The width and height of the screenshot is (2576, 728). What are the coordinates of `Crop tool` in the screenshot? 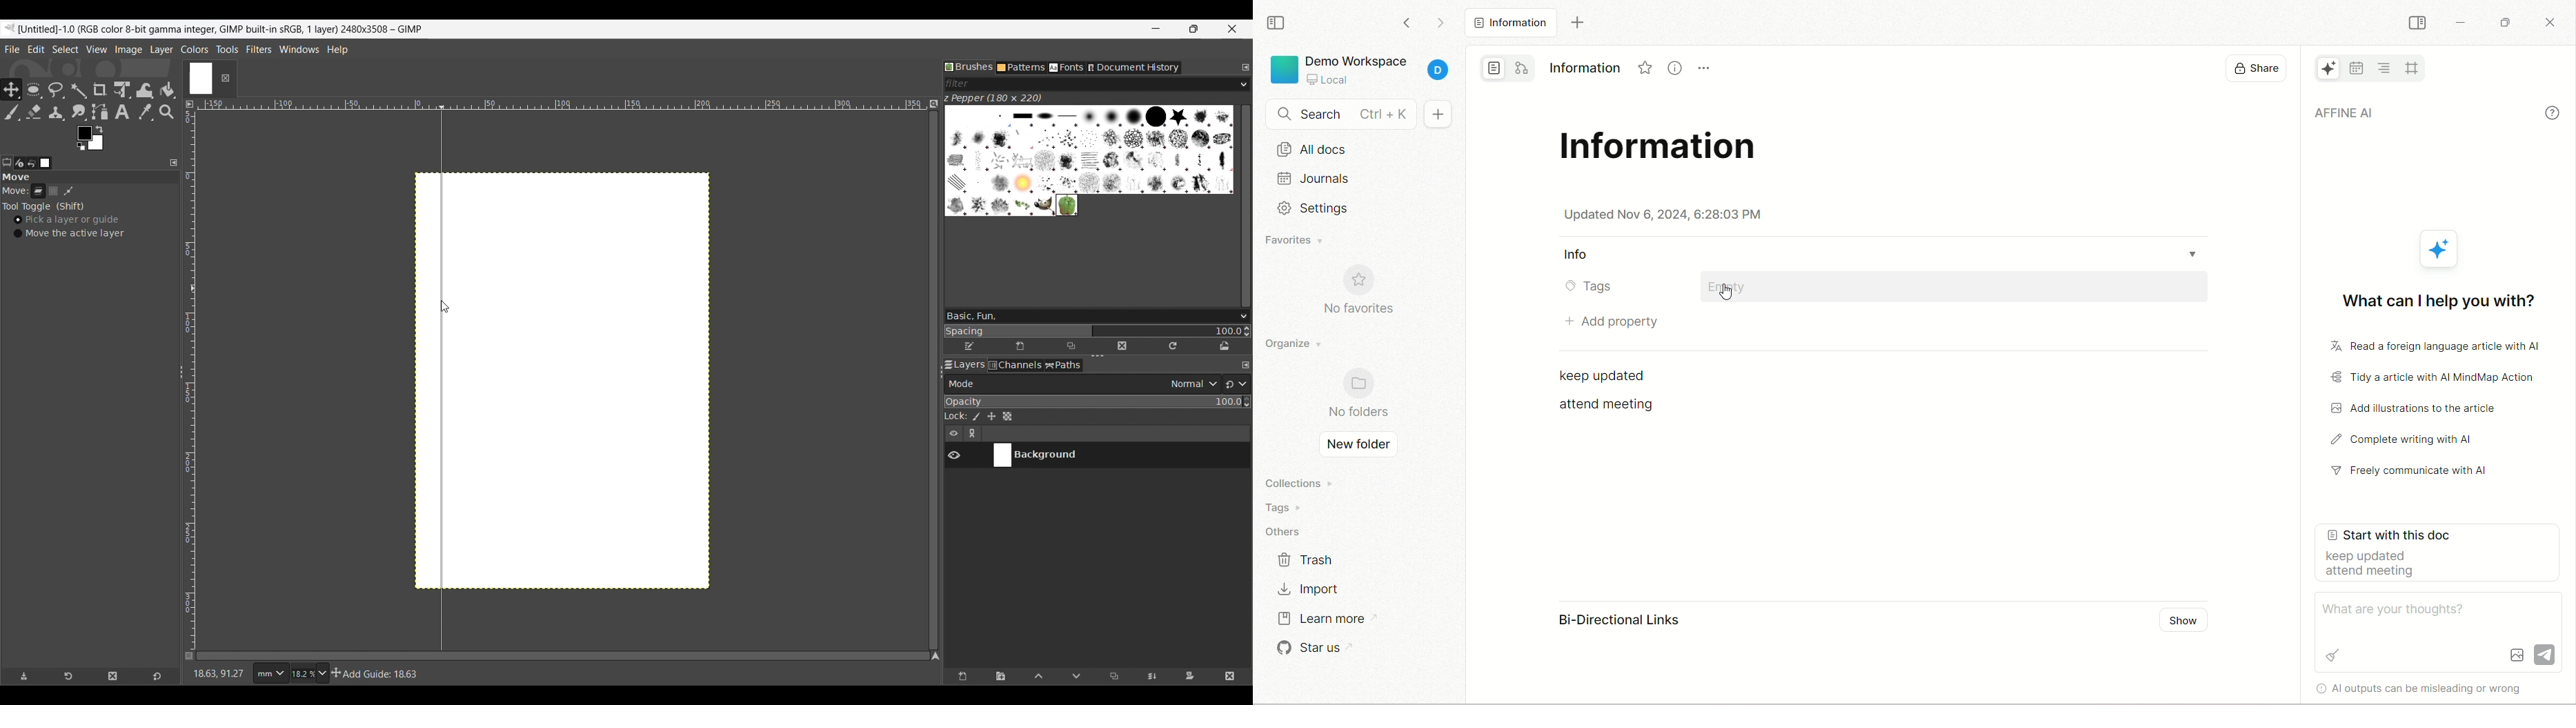 It's located at (100, 89).